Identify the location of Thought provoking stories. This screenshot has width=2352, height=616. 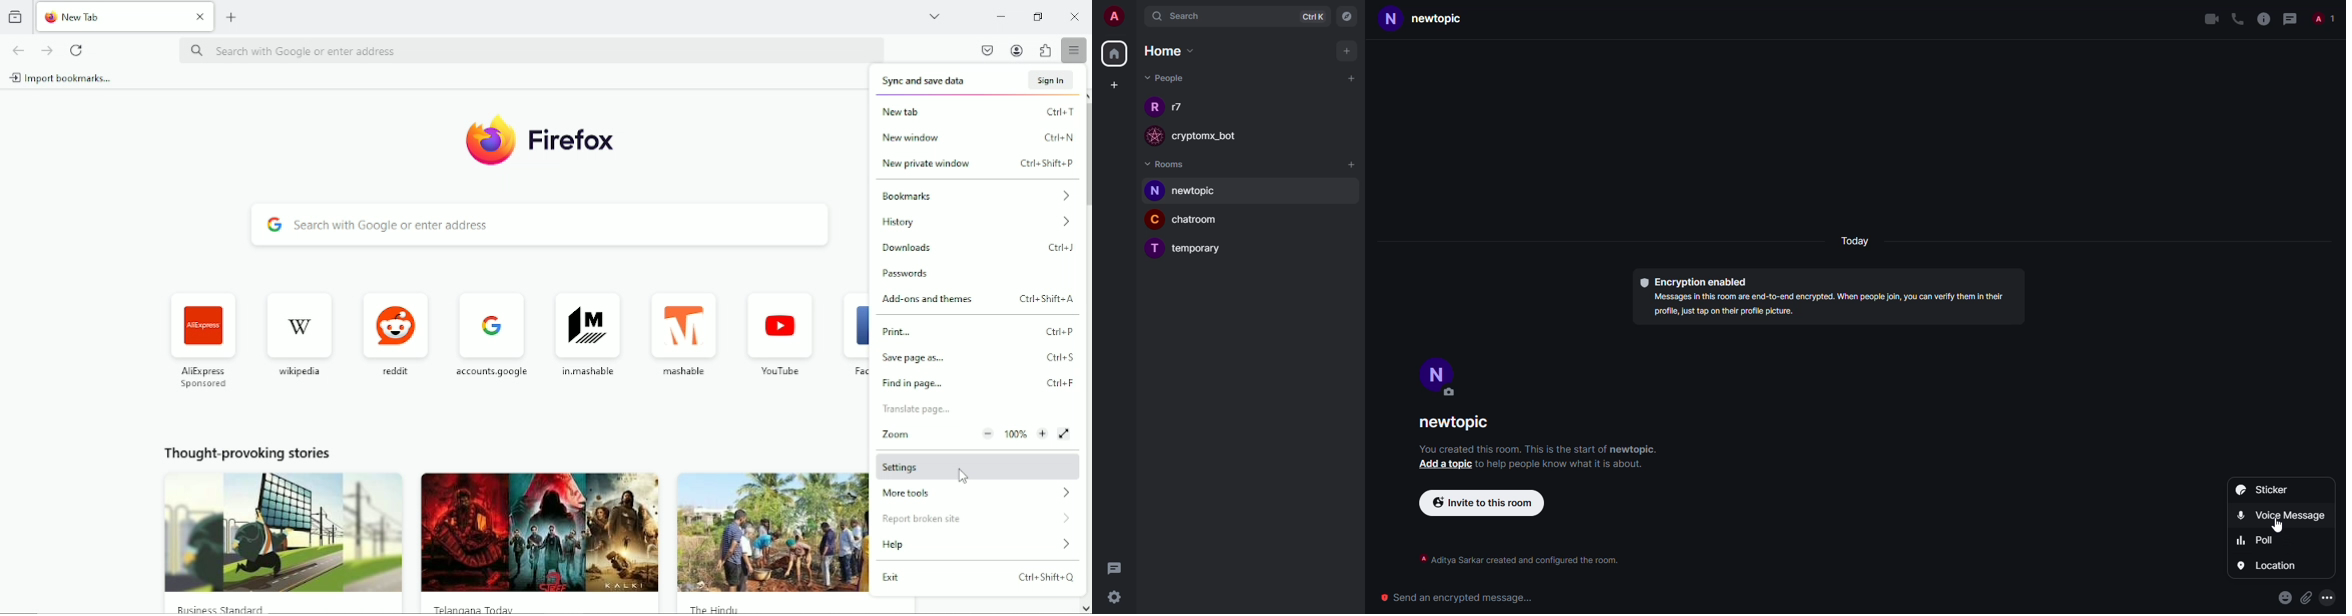
(769, 533).